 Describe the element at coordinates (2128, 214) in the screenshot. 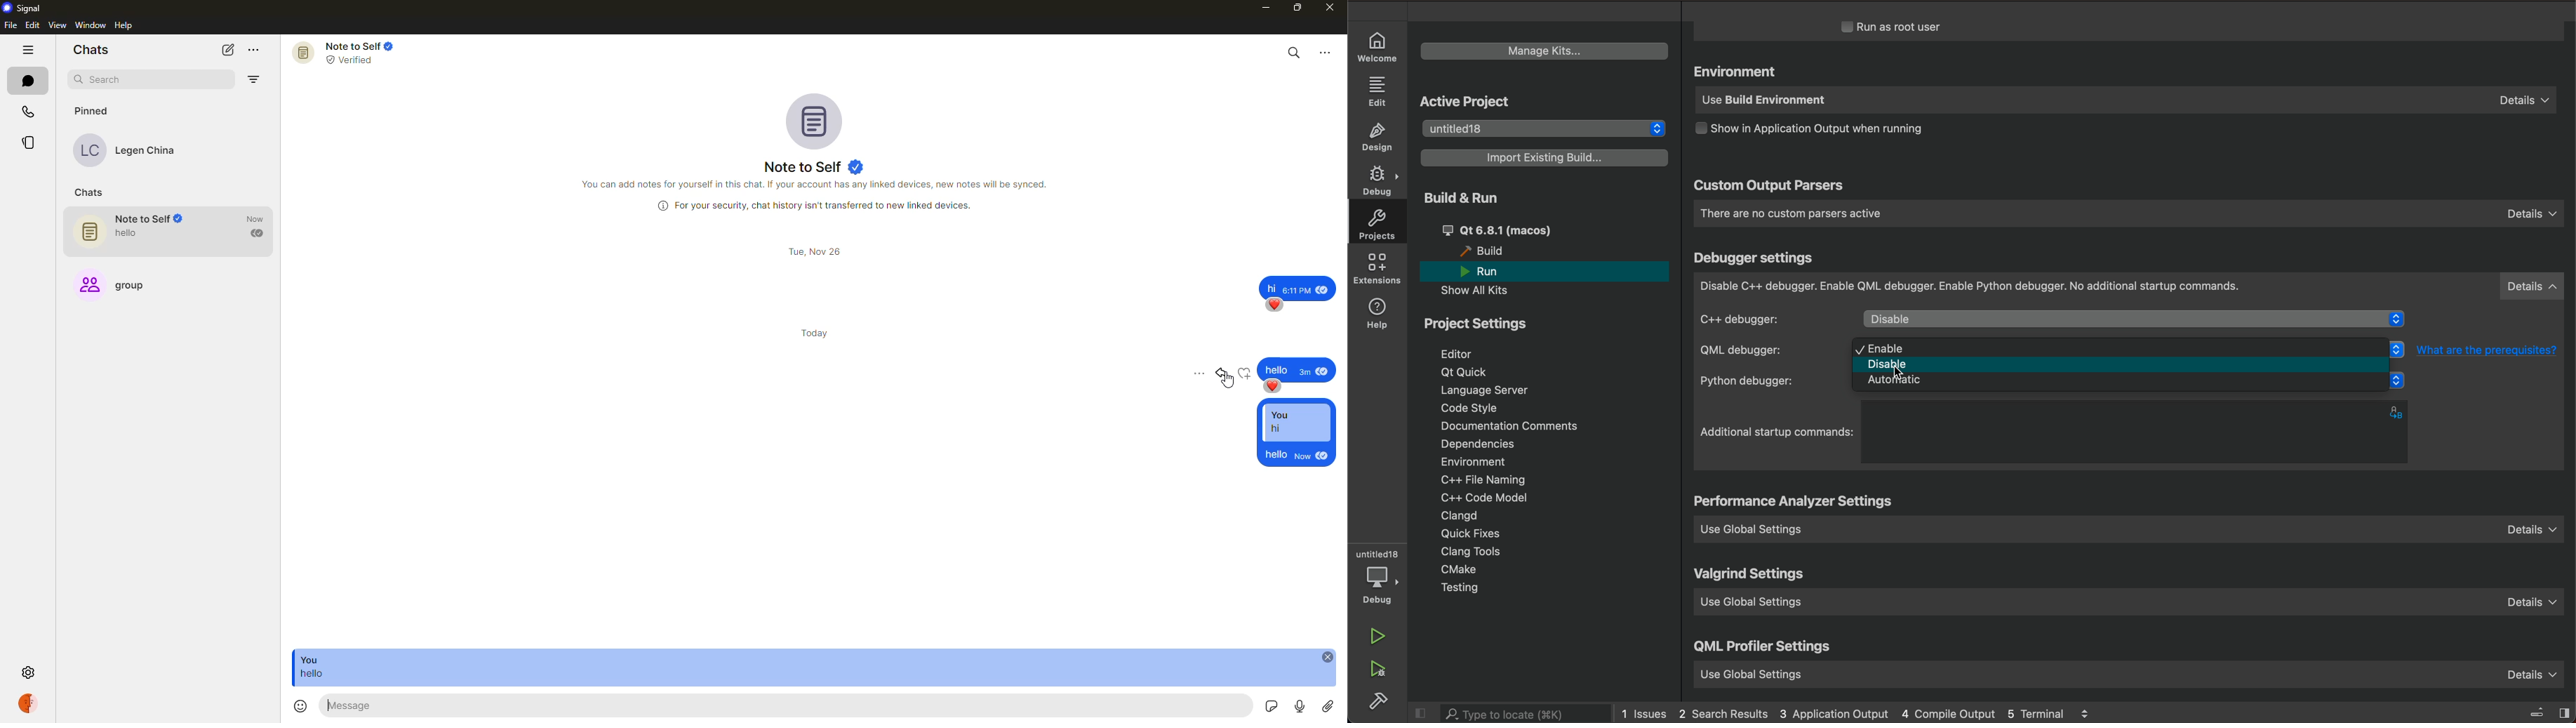

I see `custom parsers` at that location.